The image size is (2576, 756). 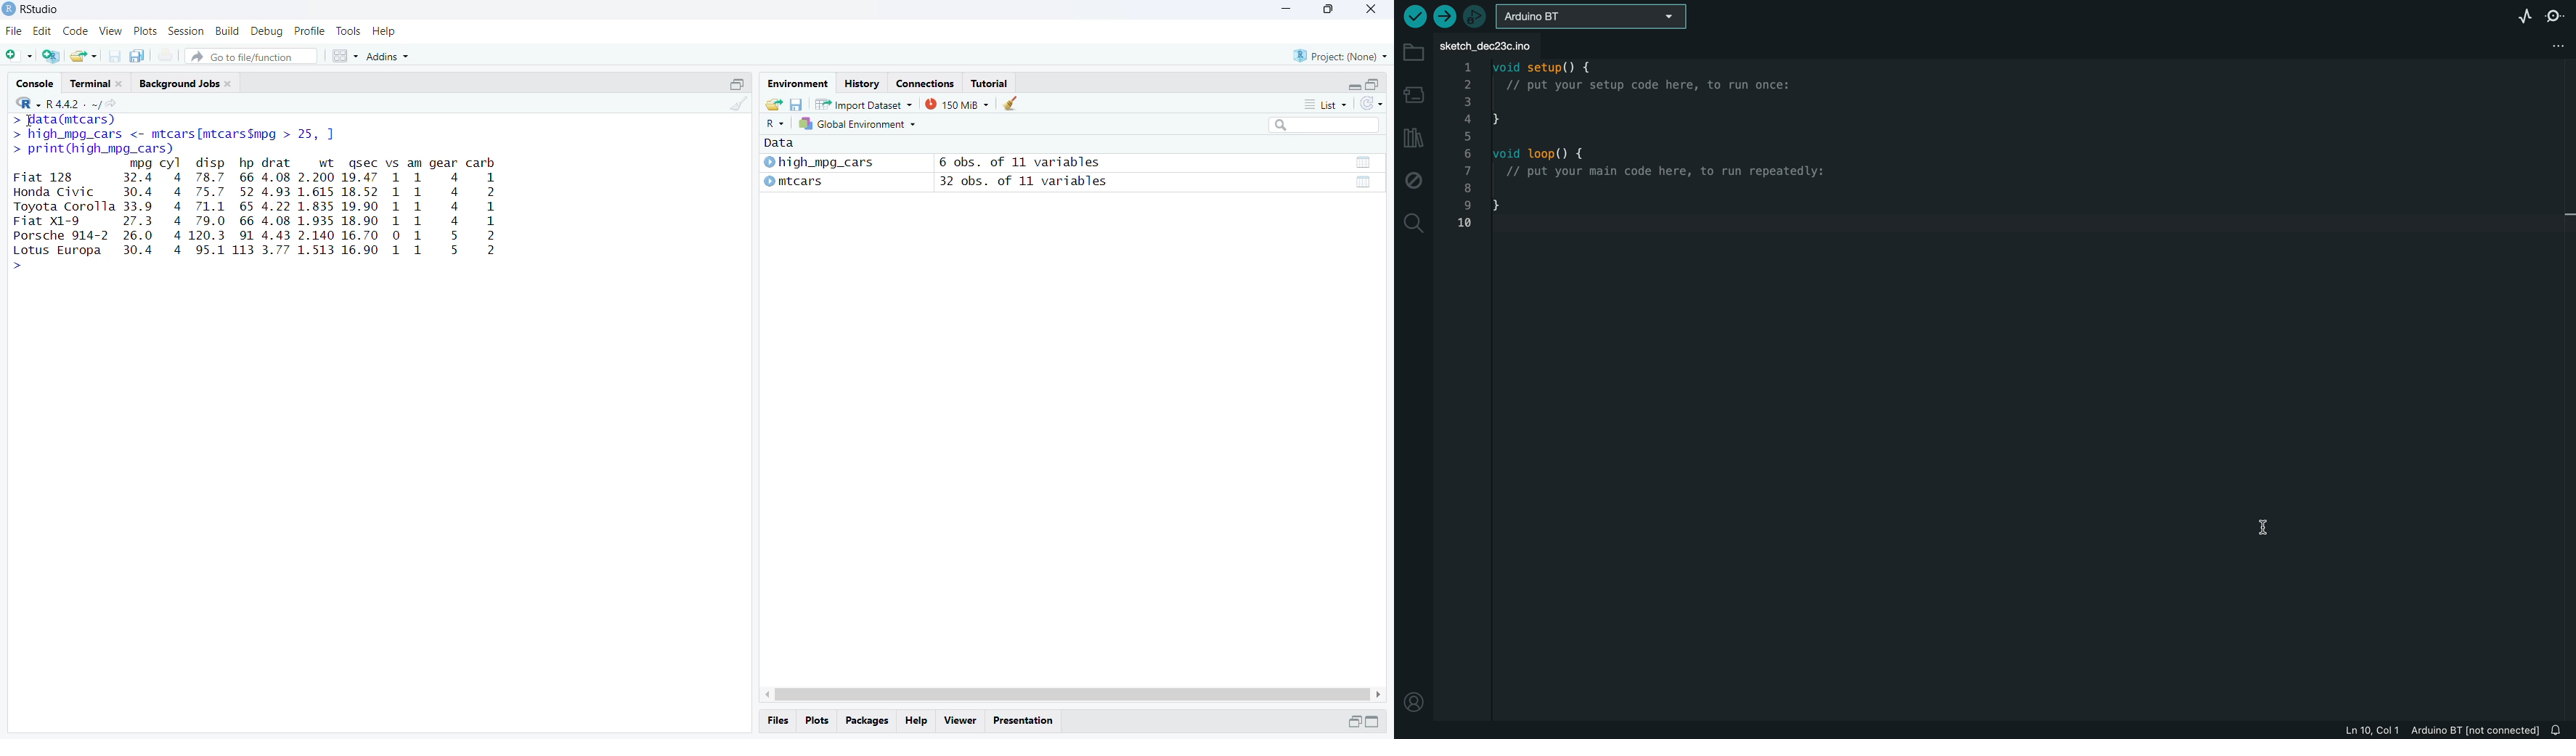 I want to click on data, so click(x=1362, y=163).